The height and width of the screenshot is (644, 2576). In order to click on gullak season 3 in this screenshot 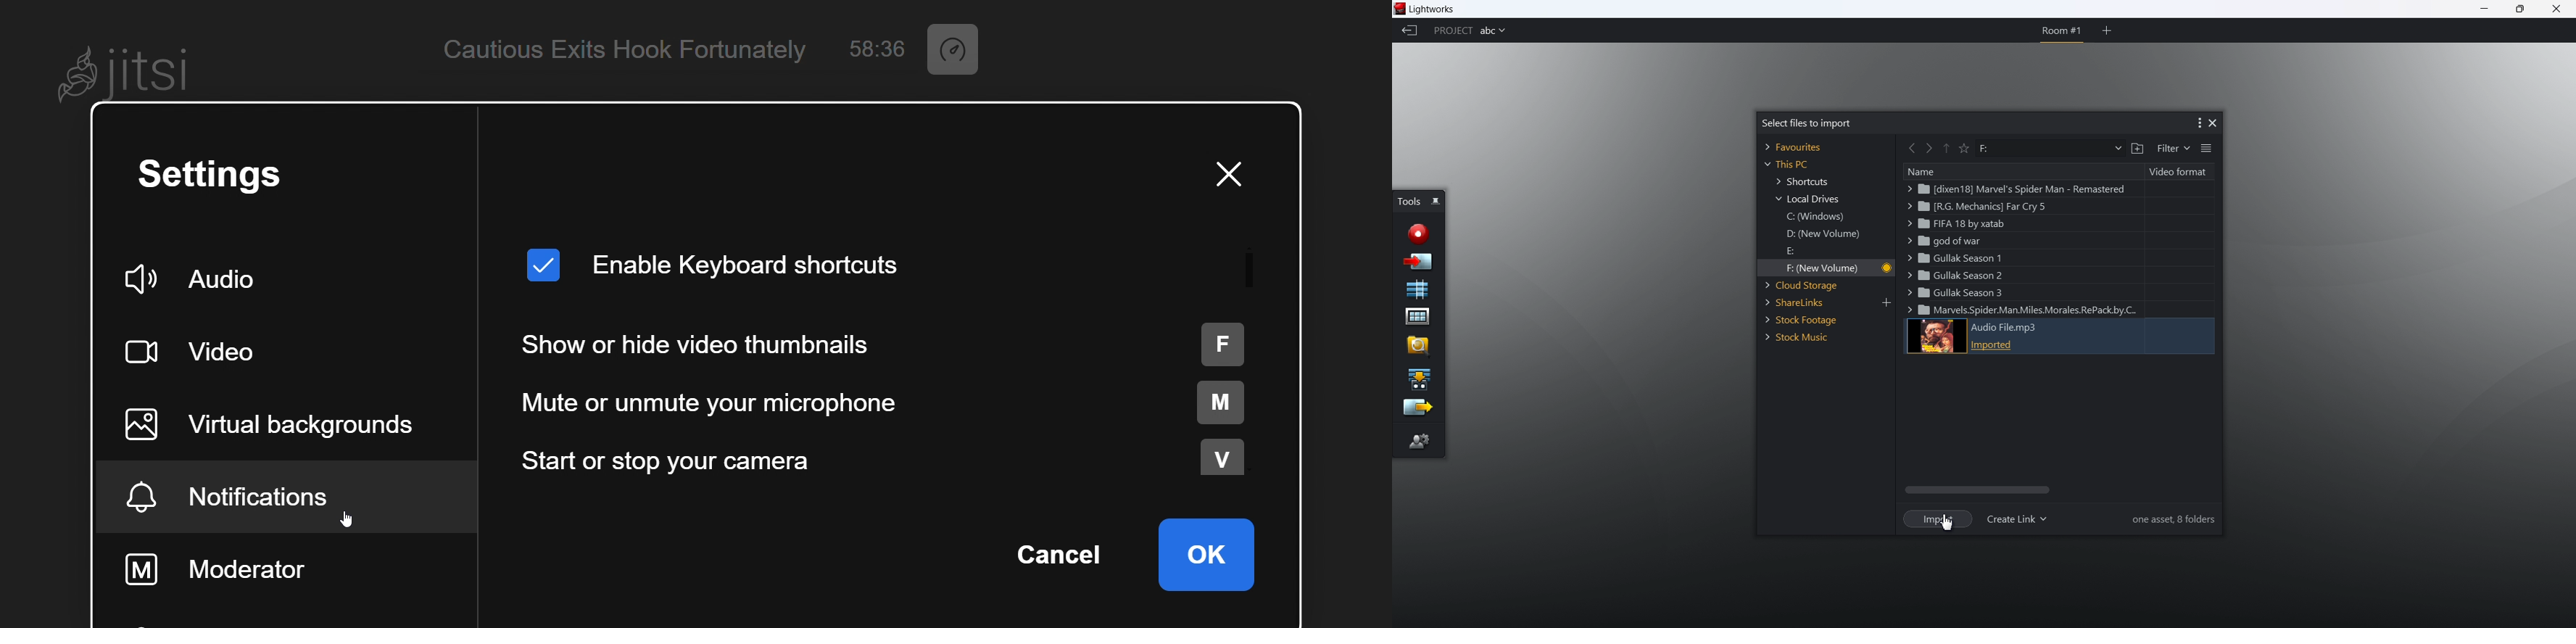, I will do `click(1953, 294)`.